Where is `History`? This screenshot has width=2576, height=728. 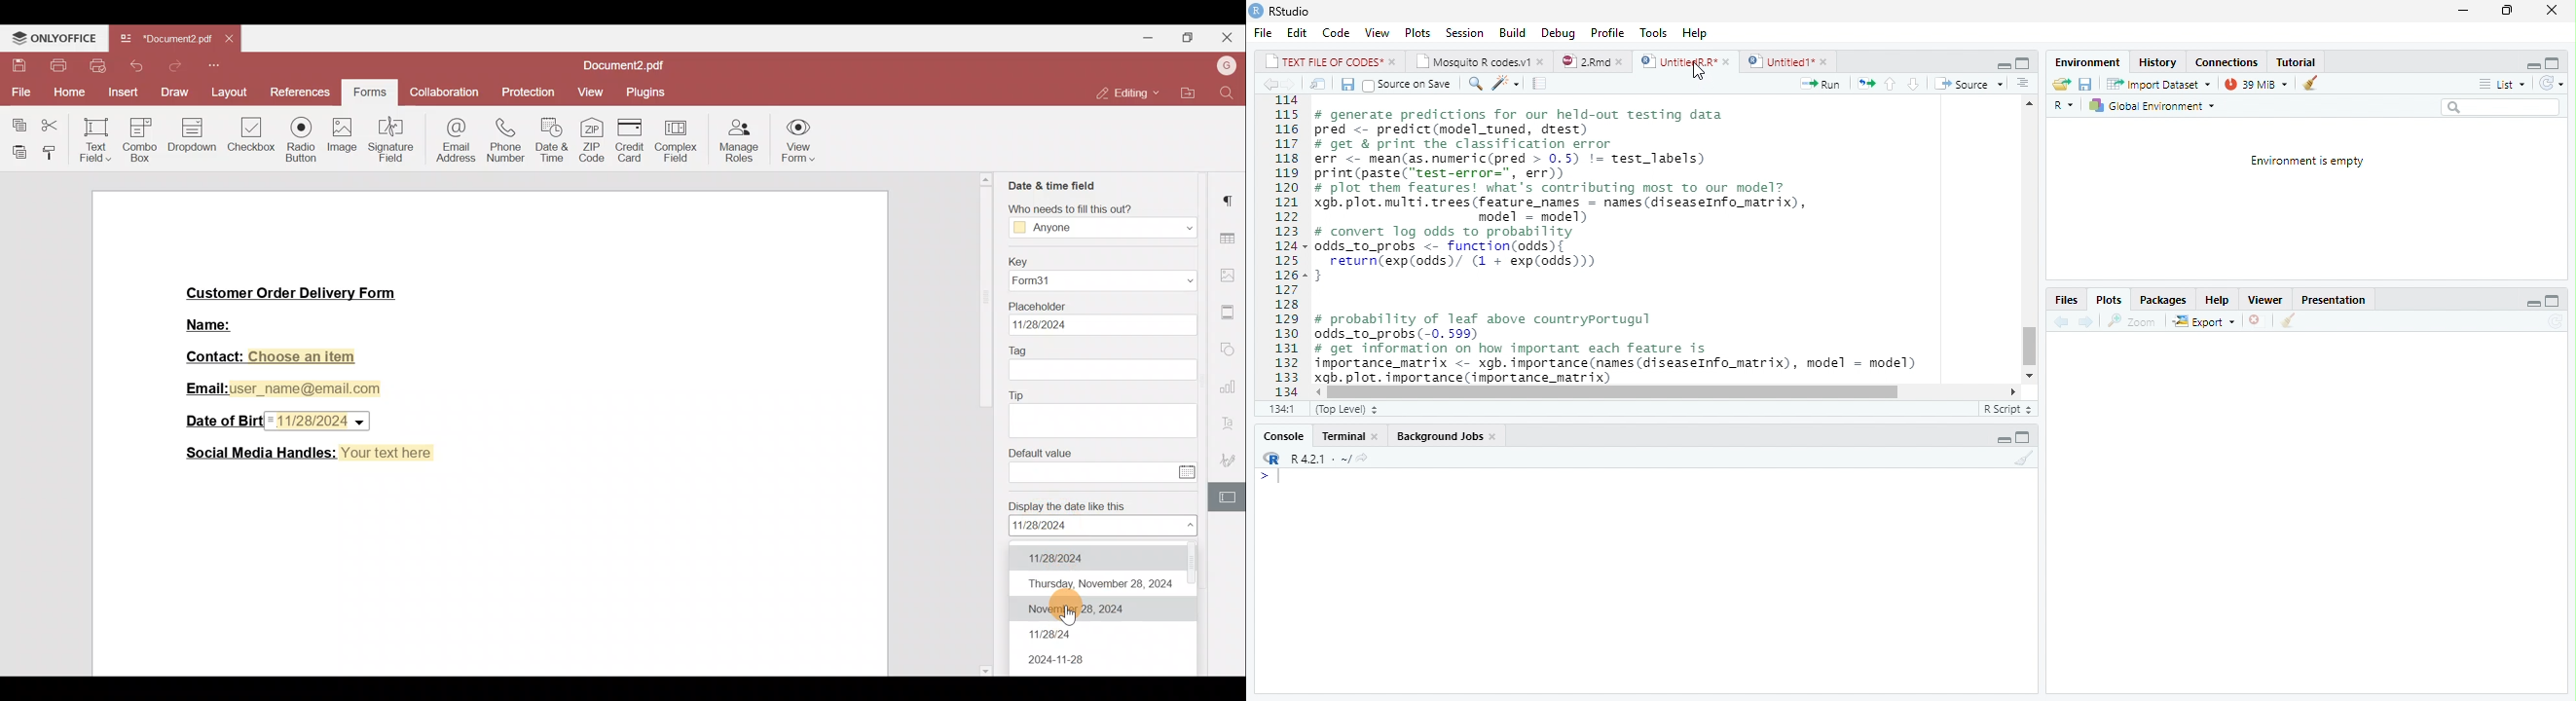 History is located at coordinates (2159, 62).